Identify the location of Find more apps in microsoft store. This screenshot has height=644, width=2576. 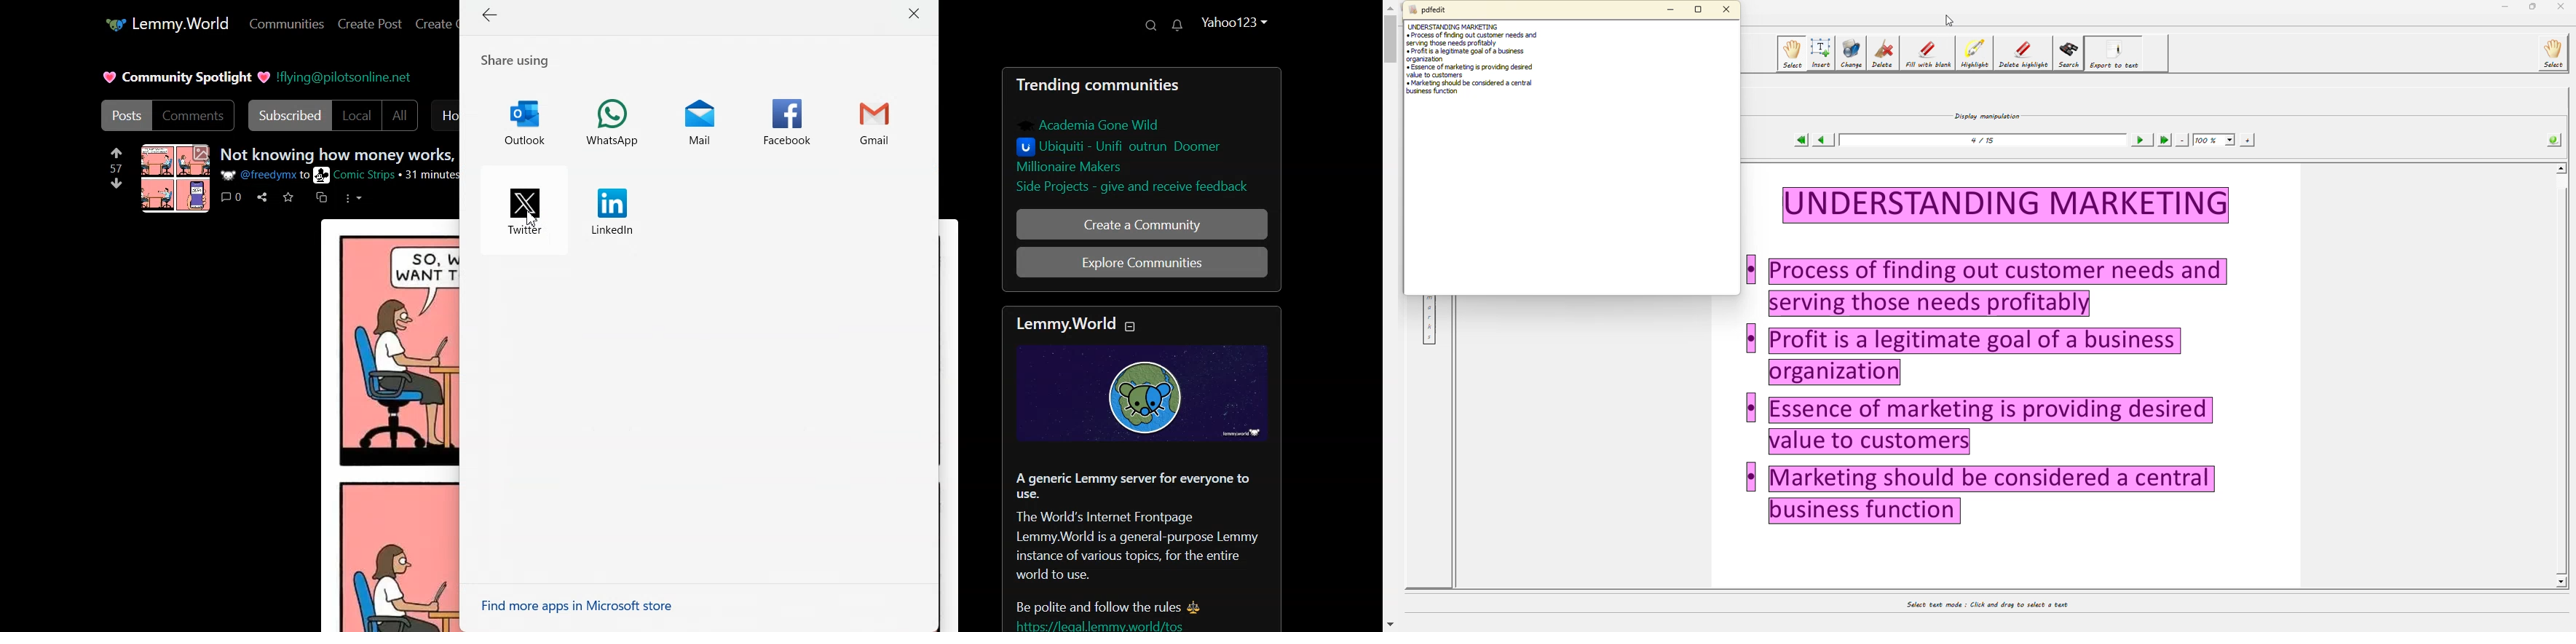
(585, 607).